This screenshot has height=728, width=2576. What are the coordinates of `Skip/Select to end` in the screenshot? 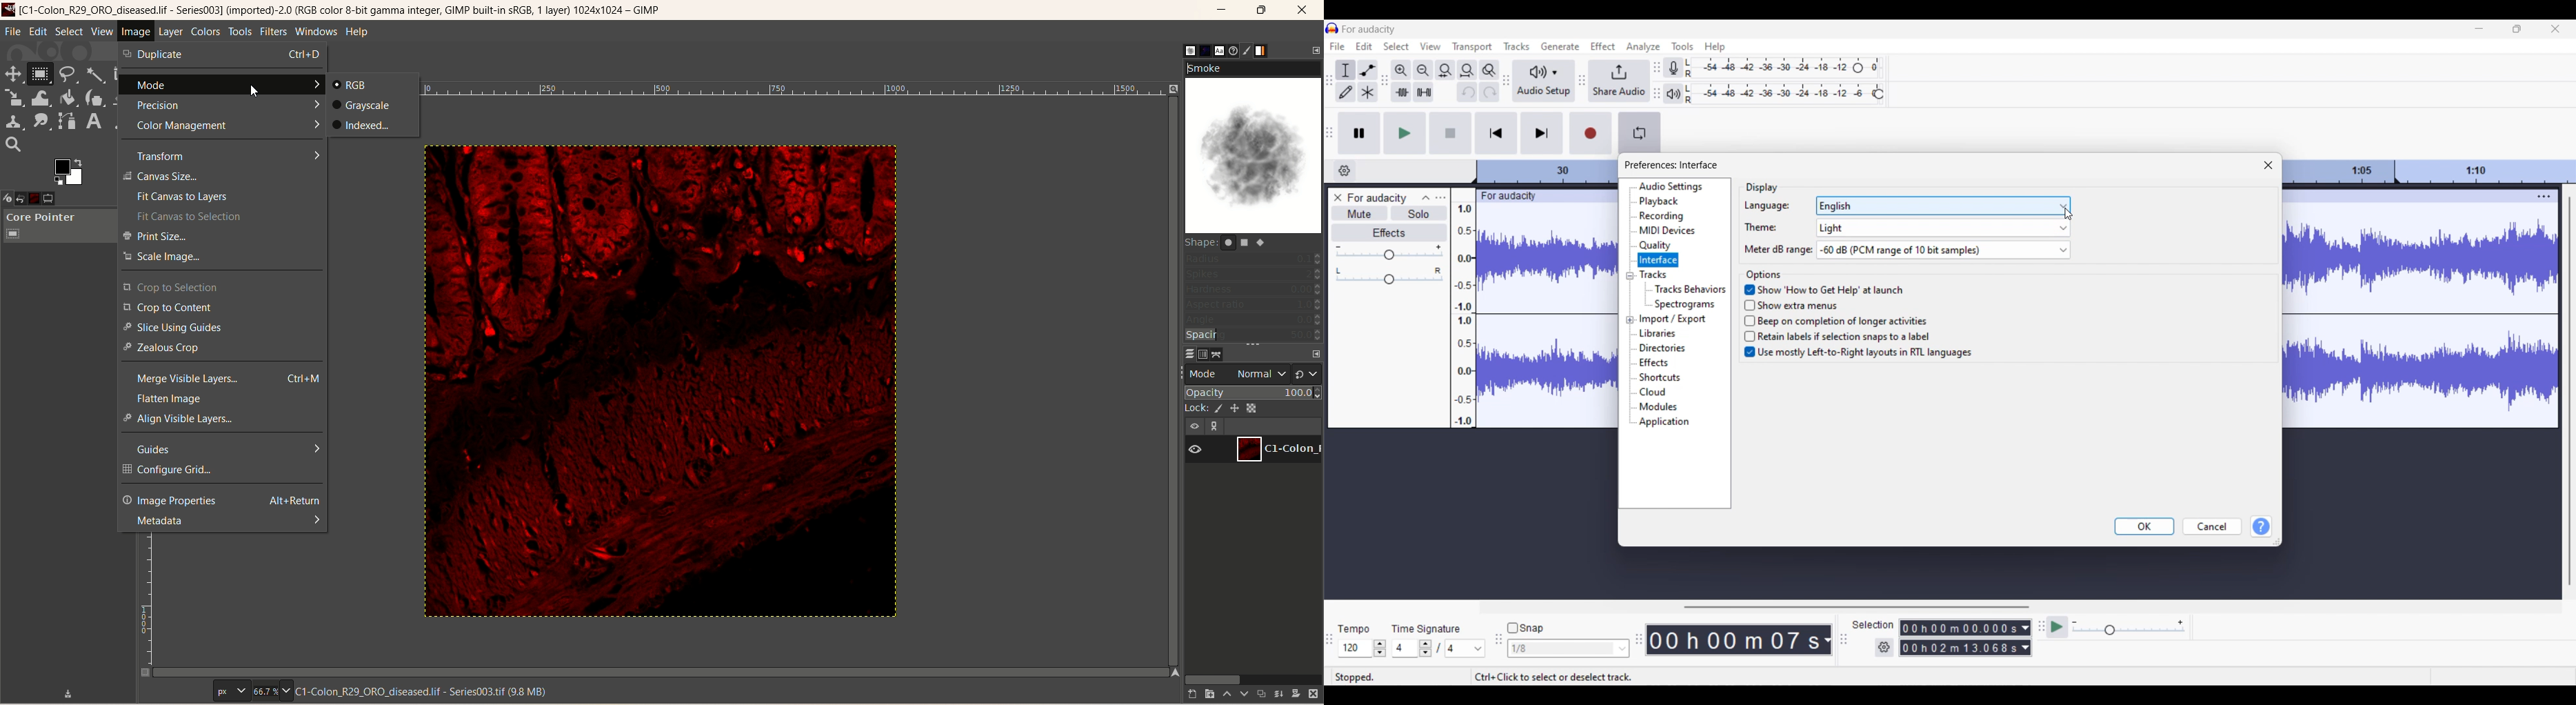 It's located at (1542, 133).